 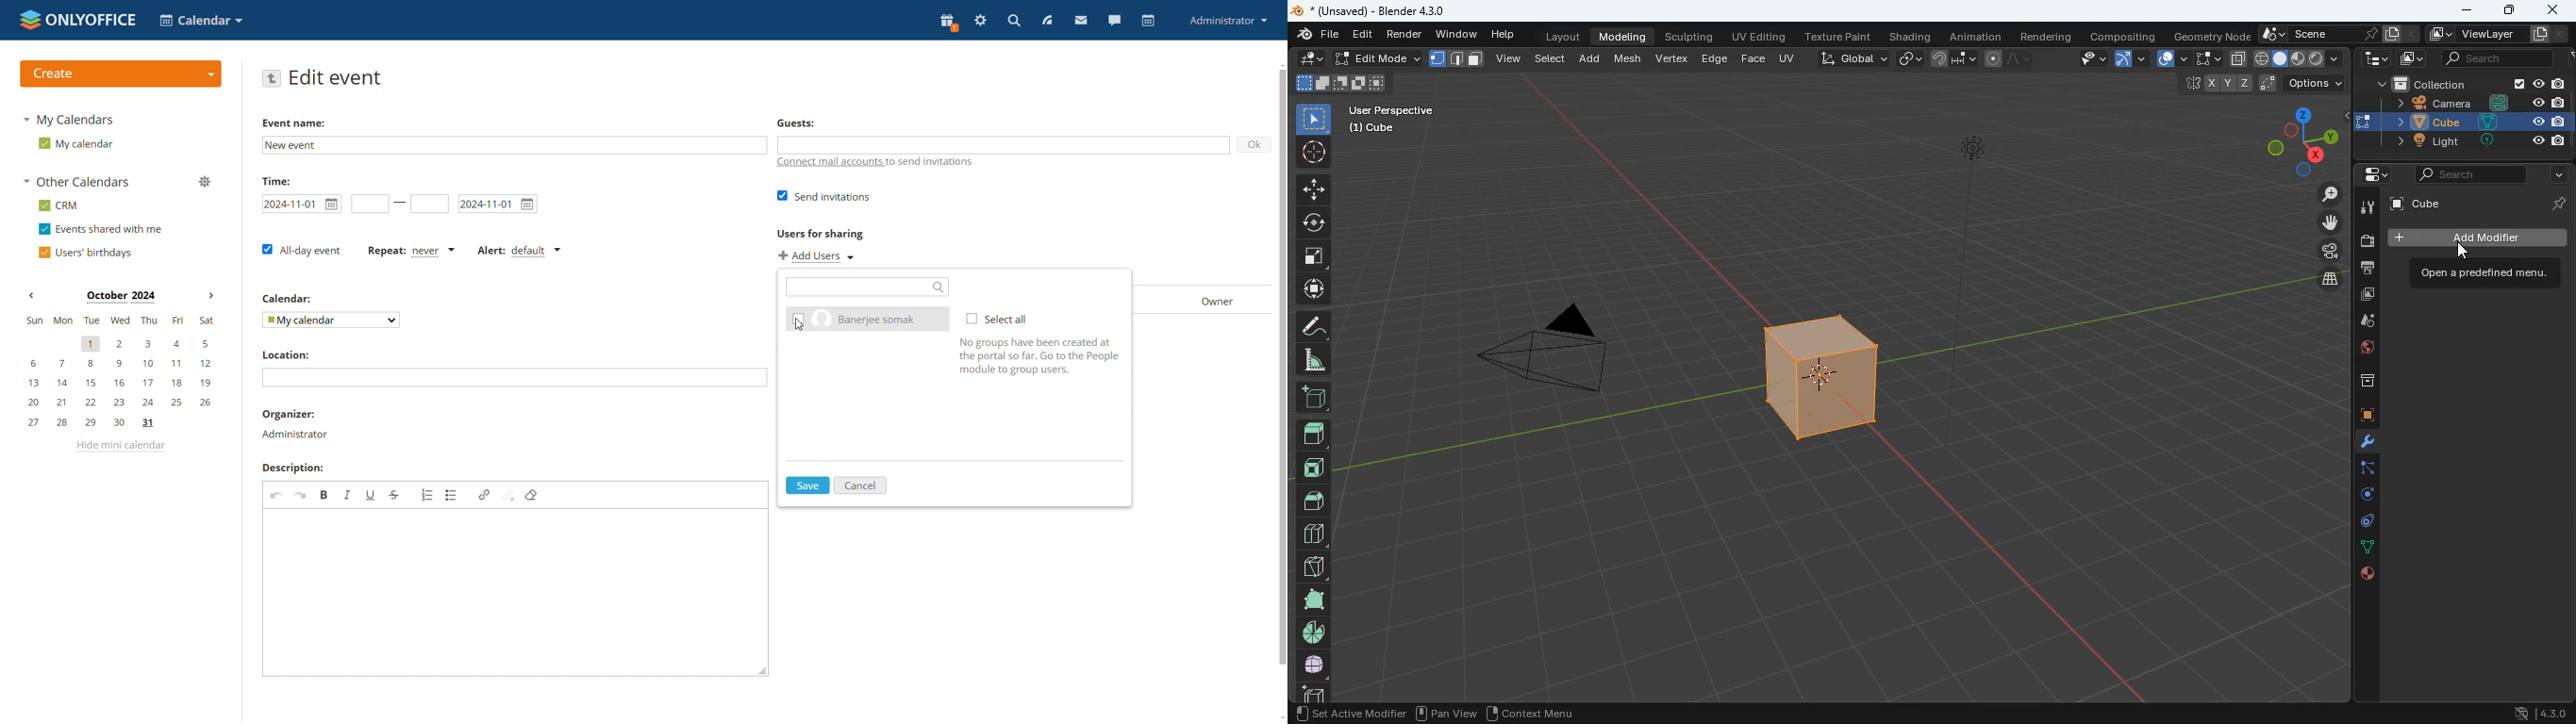 What do you see at coordinates (2361, 297) in the screenshot?
I see `image` at bounding box center [2361, 297].